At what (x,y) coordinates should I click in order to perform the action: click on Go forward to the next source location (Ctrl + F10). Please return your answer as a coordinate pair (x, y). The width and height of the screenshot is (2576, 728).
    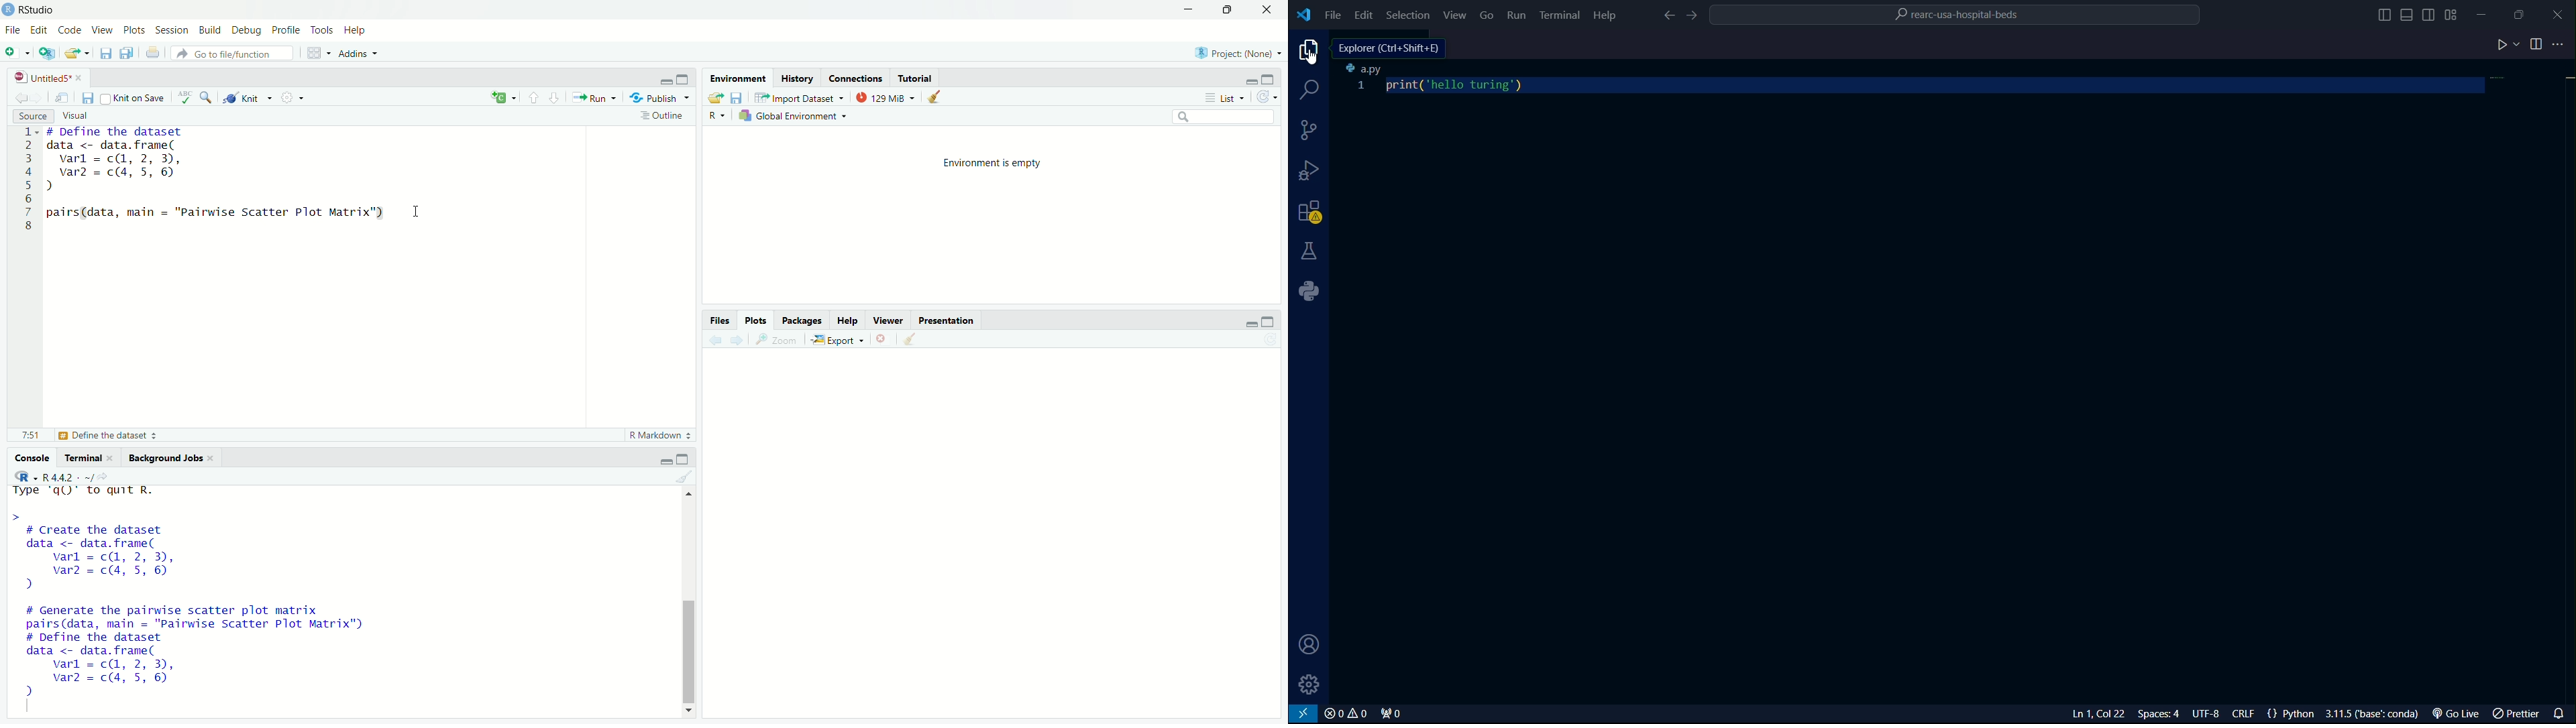
    Looking at the image, I should click on (40, 97).